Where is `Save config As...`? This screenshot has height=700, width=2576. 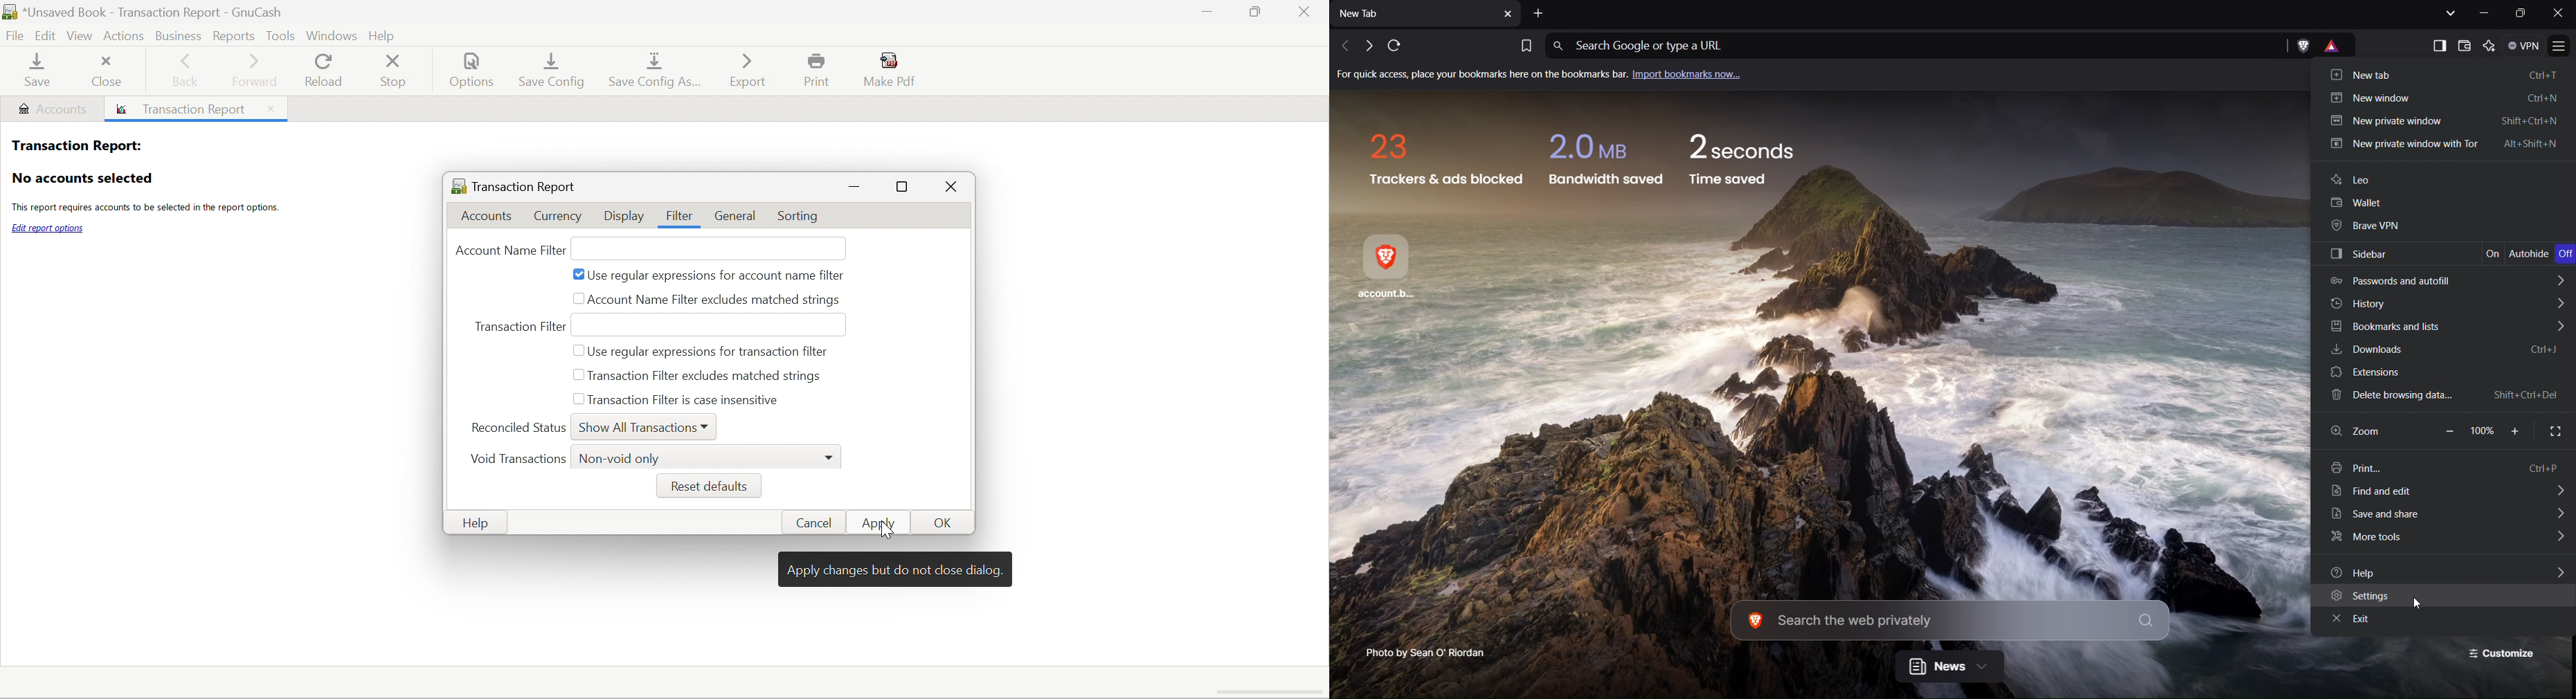 Save config As... is located at coordinates (658, 72).